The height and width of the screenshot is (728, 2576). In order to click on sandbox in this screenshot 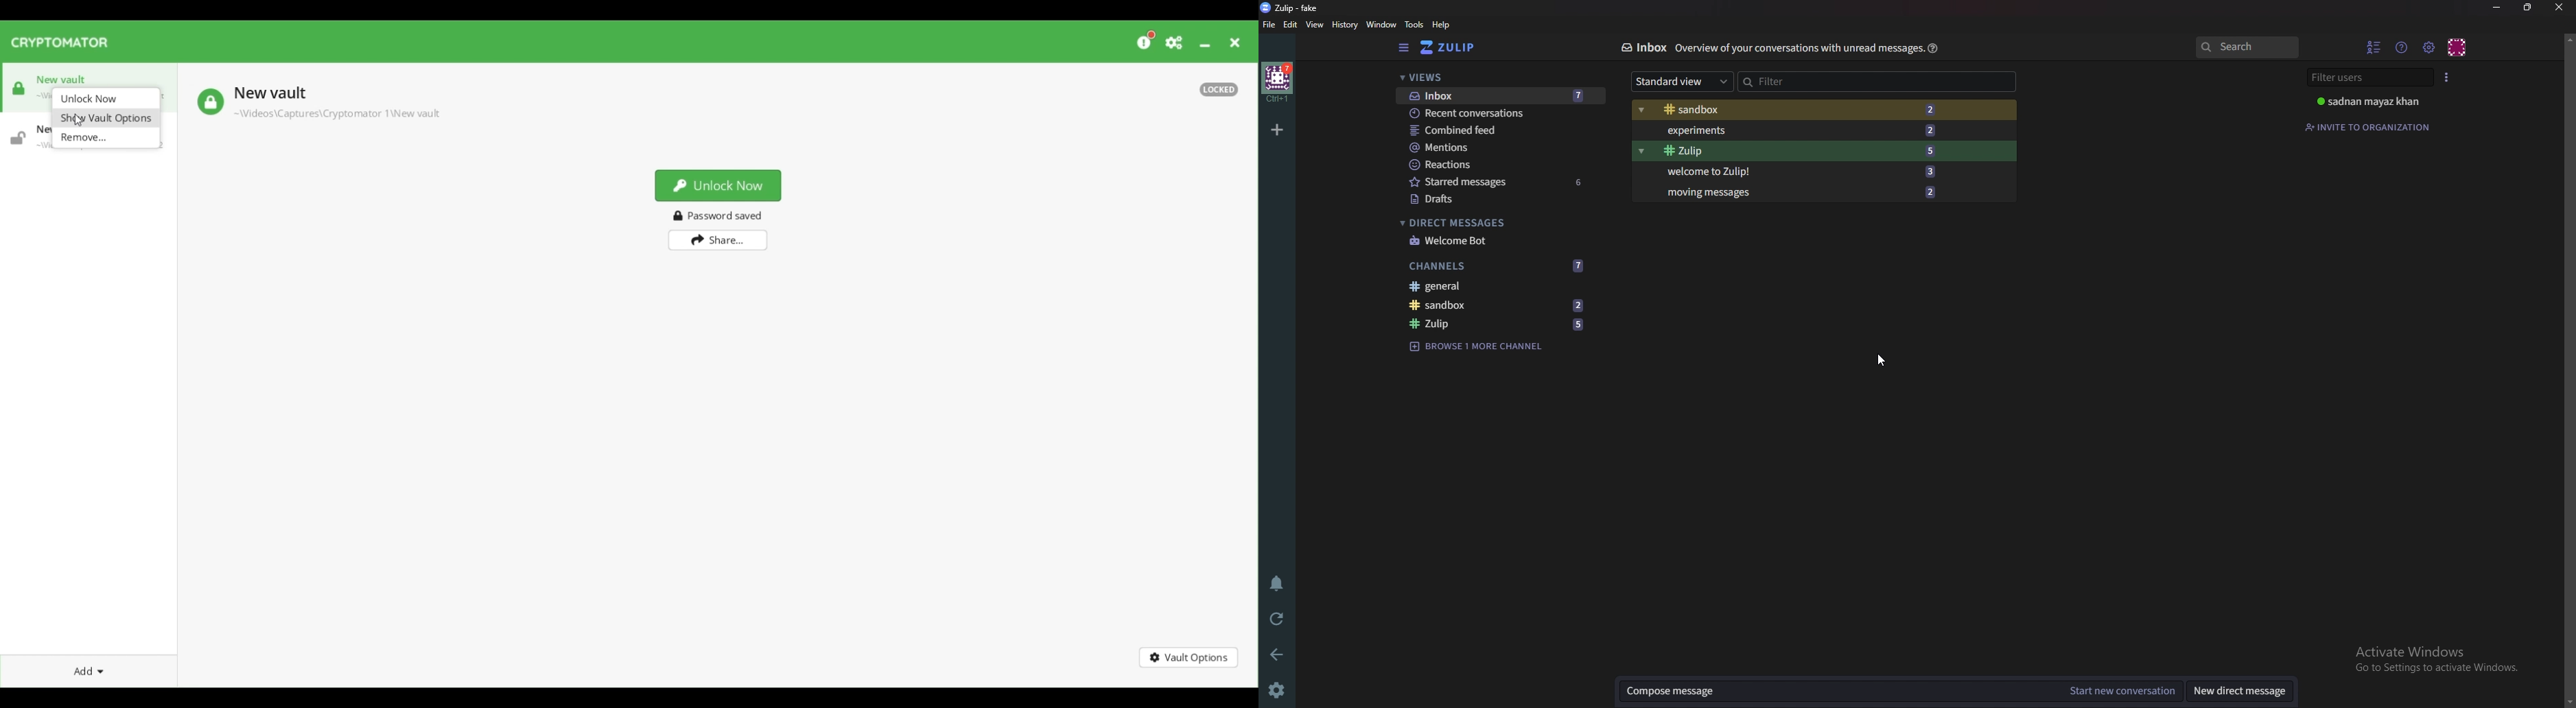, I will do `click(1501, 305)`.